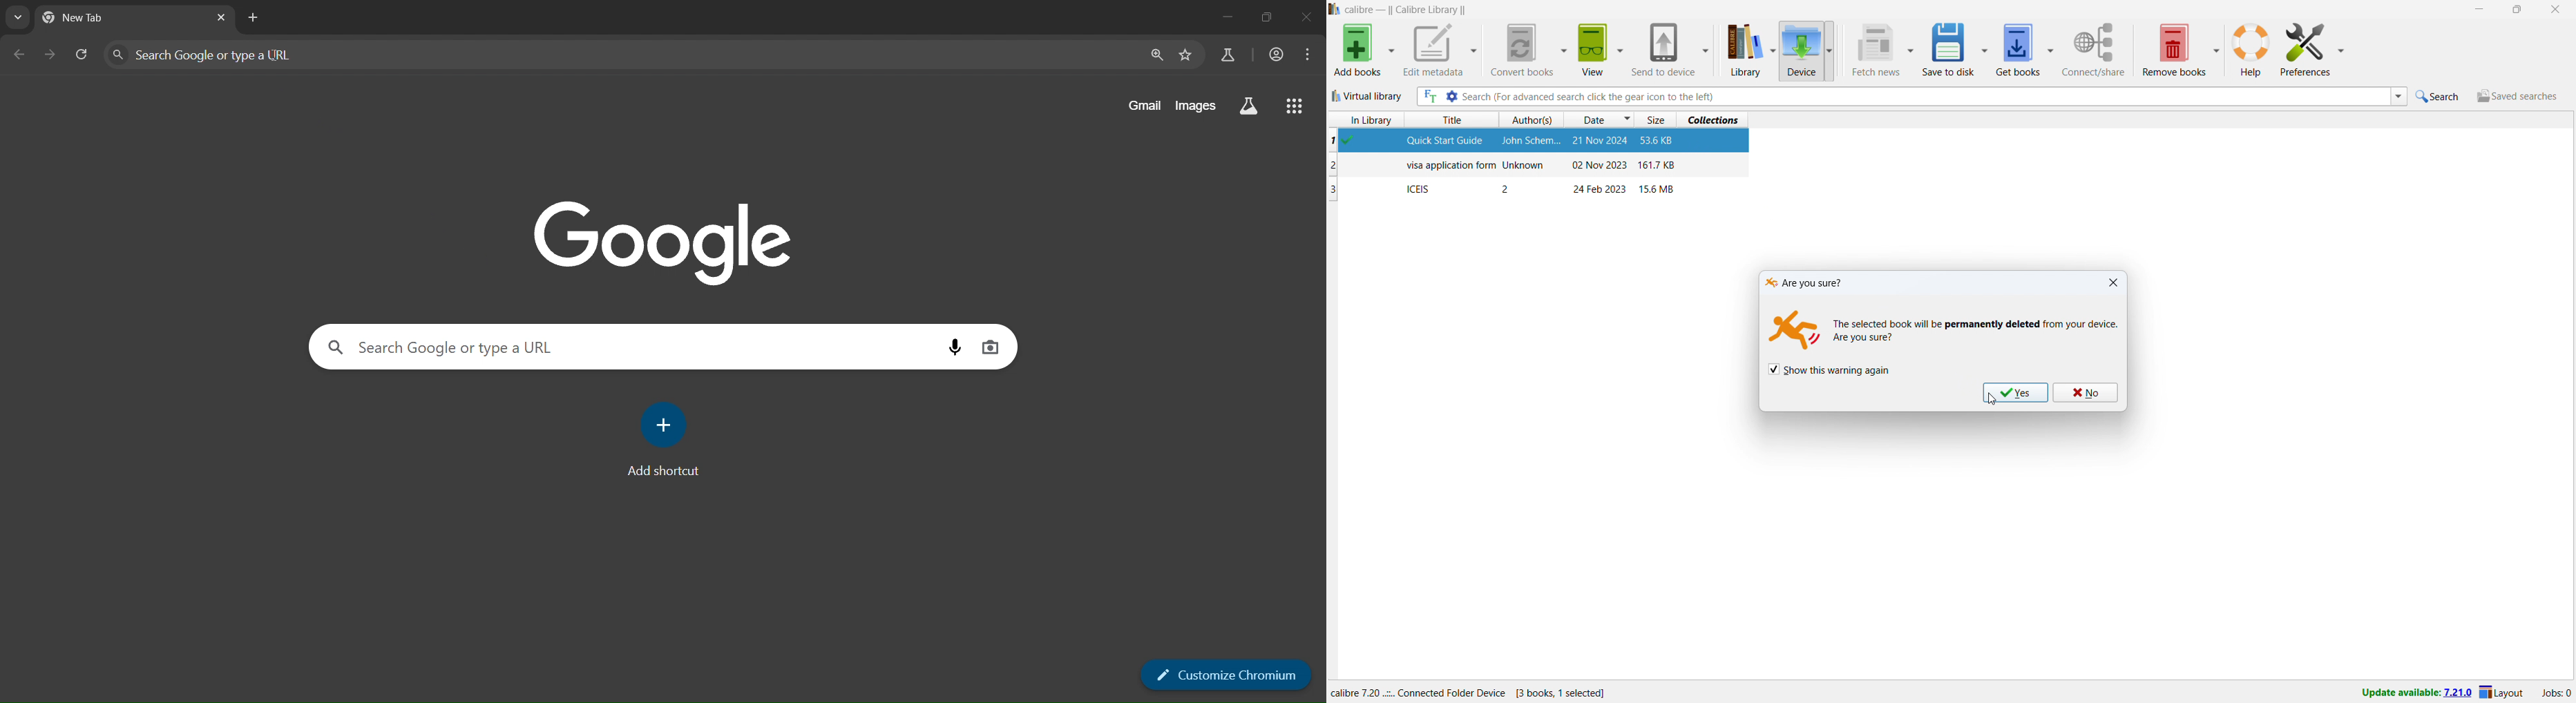 The width and height of the screenshot is (2576, 728). What do you see at coordinates (18, 19) in the screenshot?
I see `search tabs` at bounding box center [18, 19].